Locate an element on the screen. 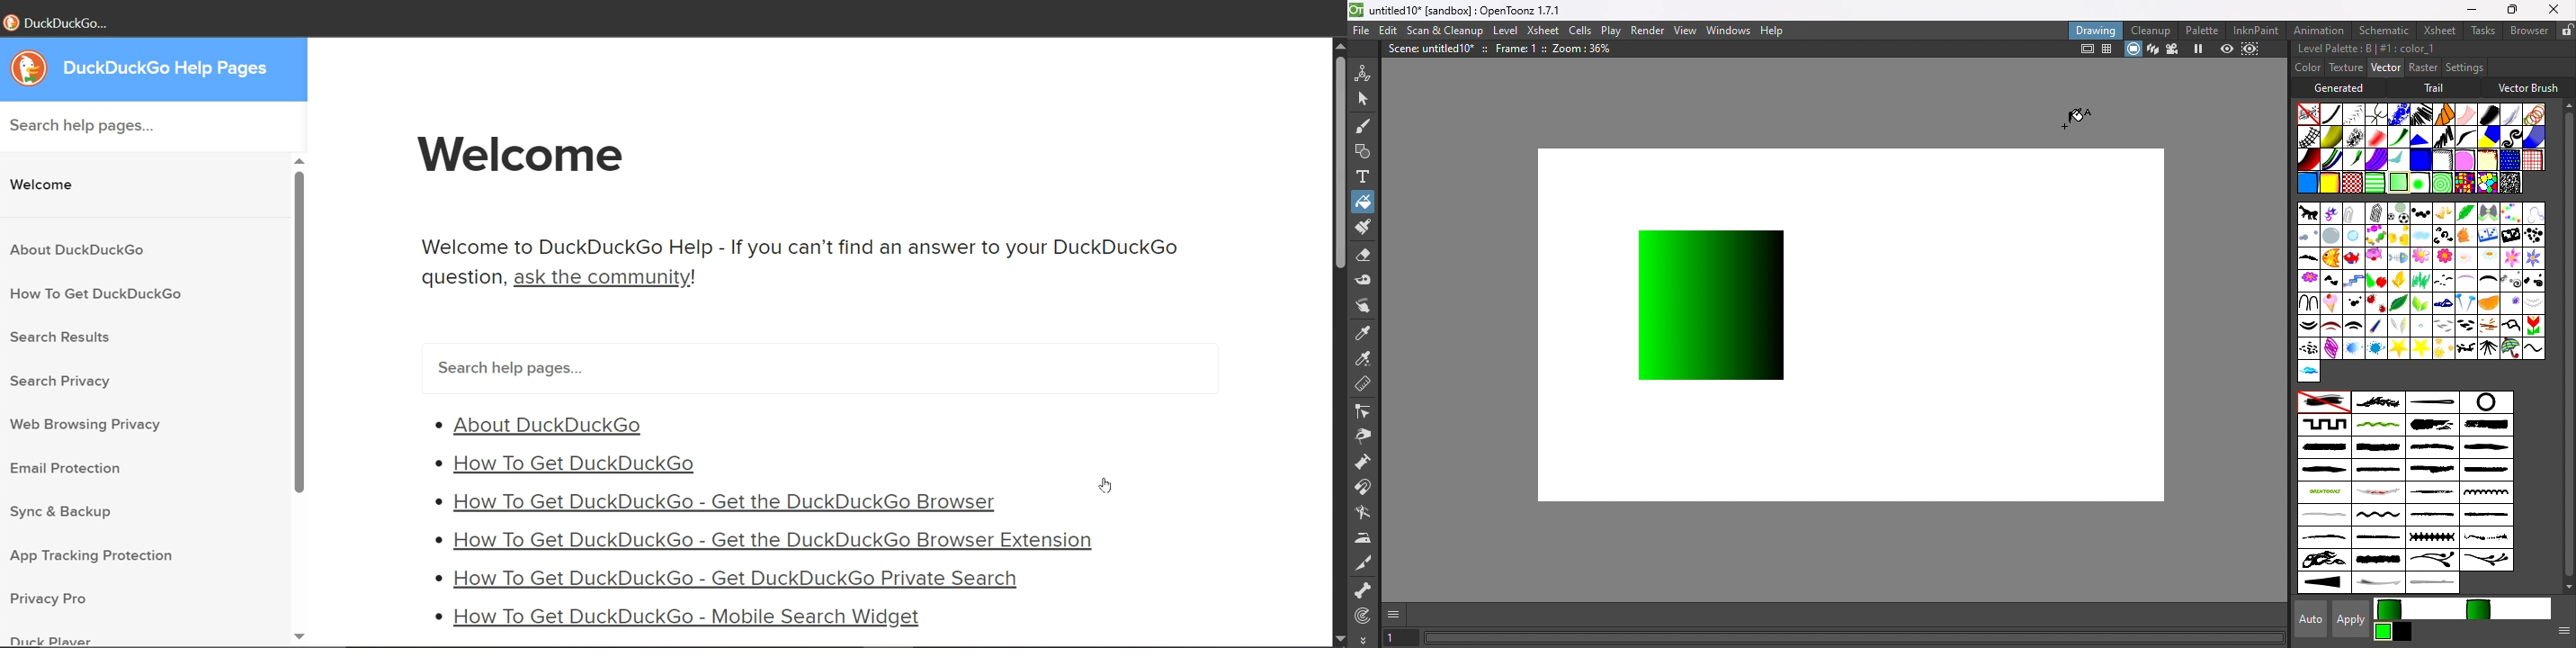  * How To Get DuckDuckGo - Mobile Search Widget is located at coordinates (682, 620).